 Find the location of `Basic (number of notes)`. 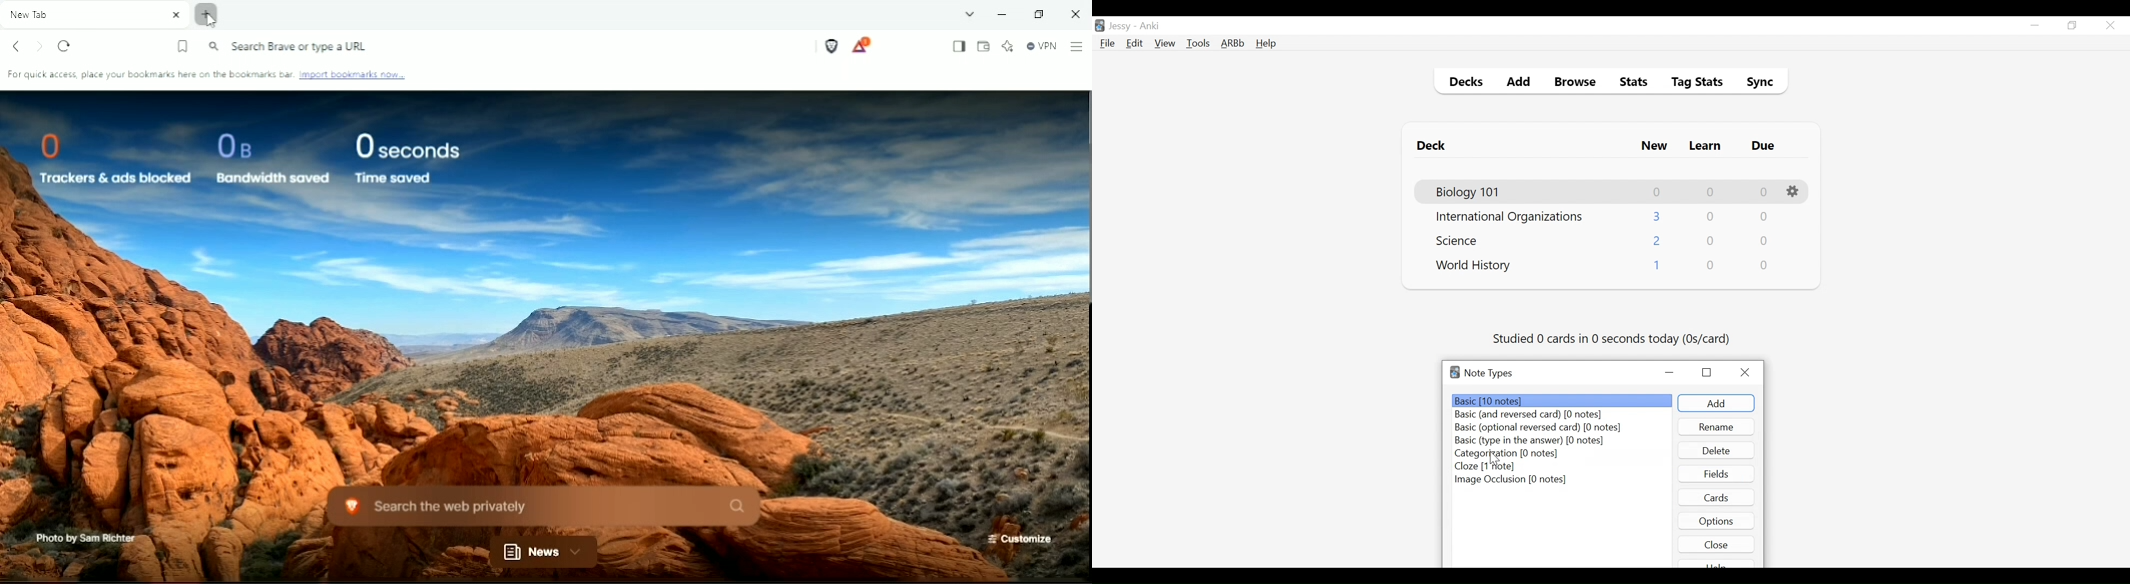

Basic (number of notes) is located at coordinates (1563, 401).